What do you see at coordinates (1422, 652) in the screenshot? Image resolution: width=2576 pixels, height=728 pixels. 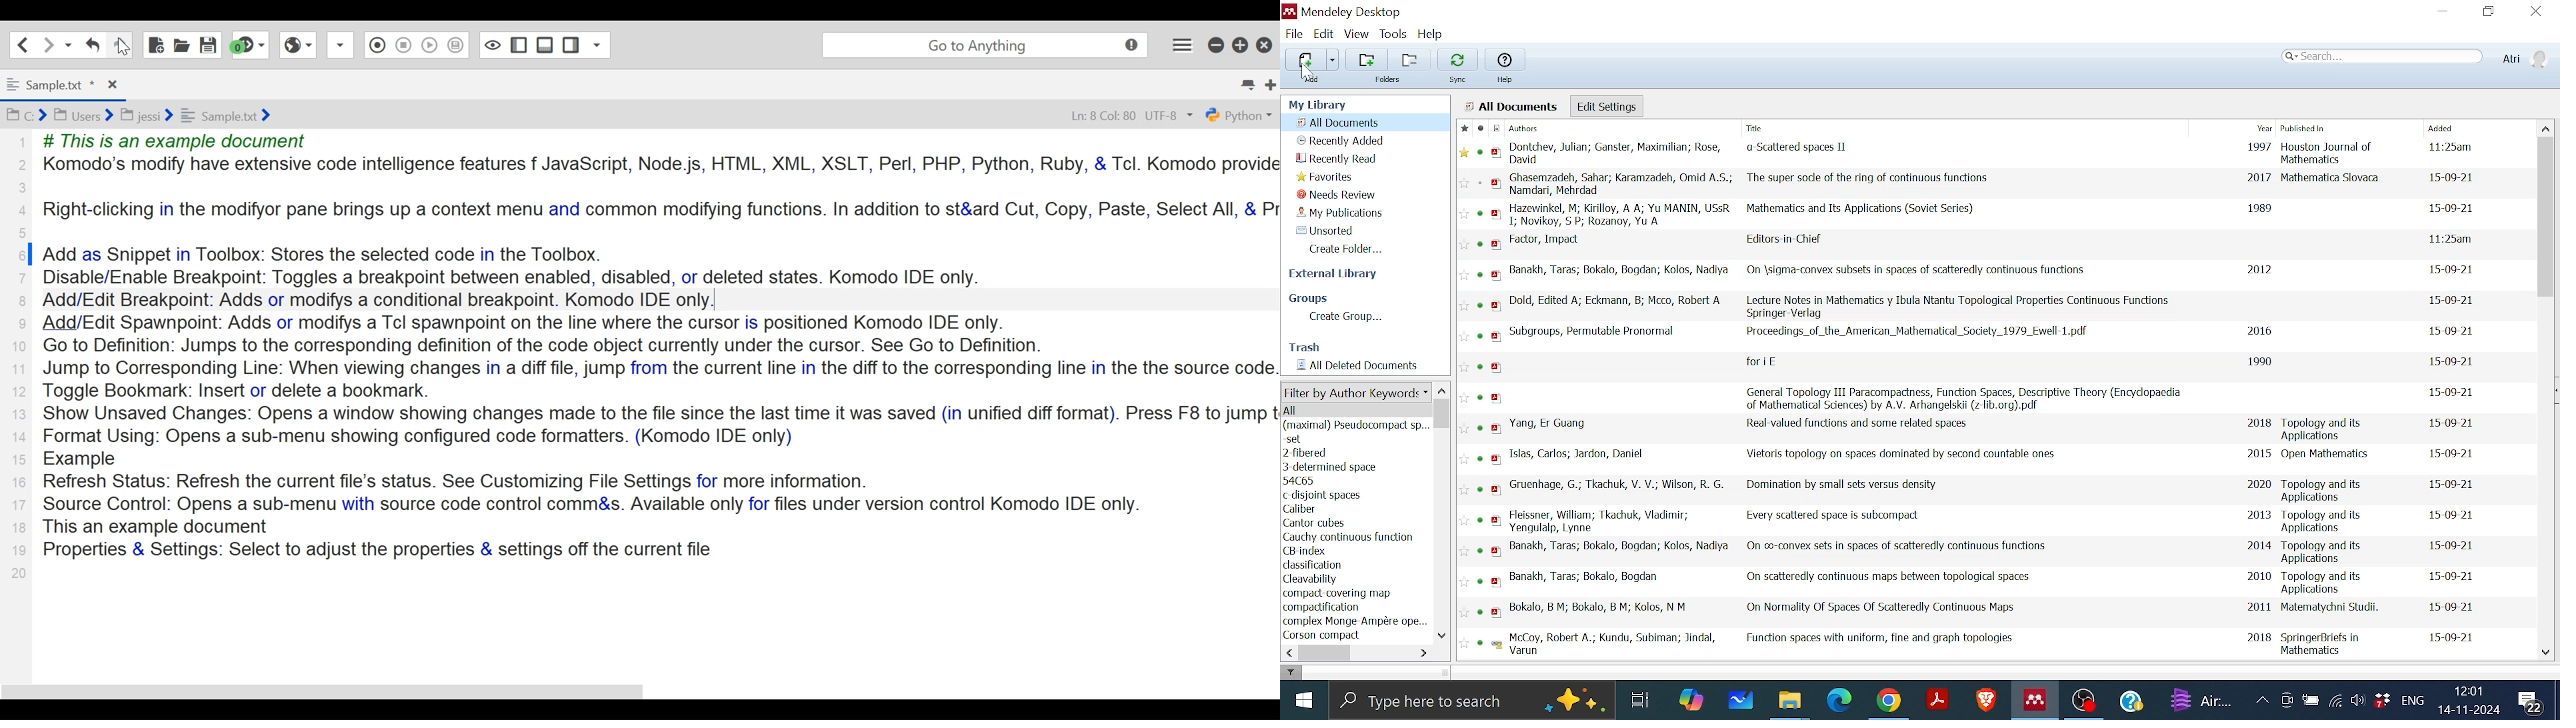 I see `Move left` at bounding box center [1422, 652].